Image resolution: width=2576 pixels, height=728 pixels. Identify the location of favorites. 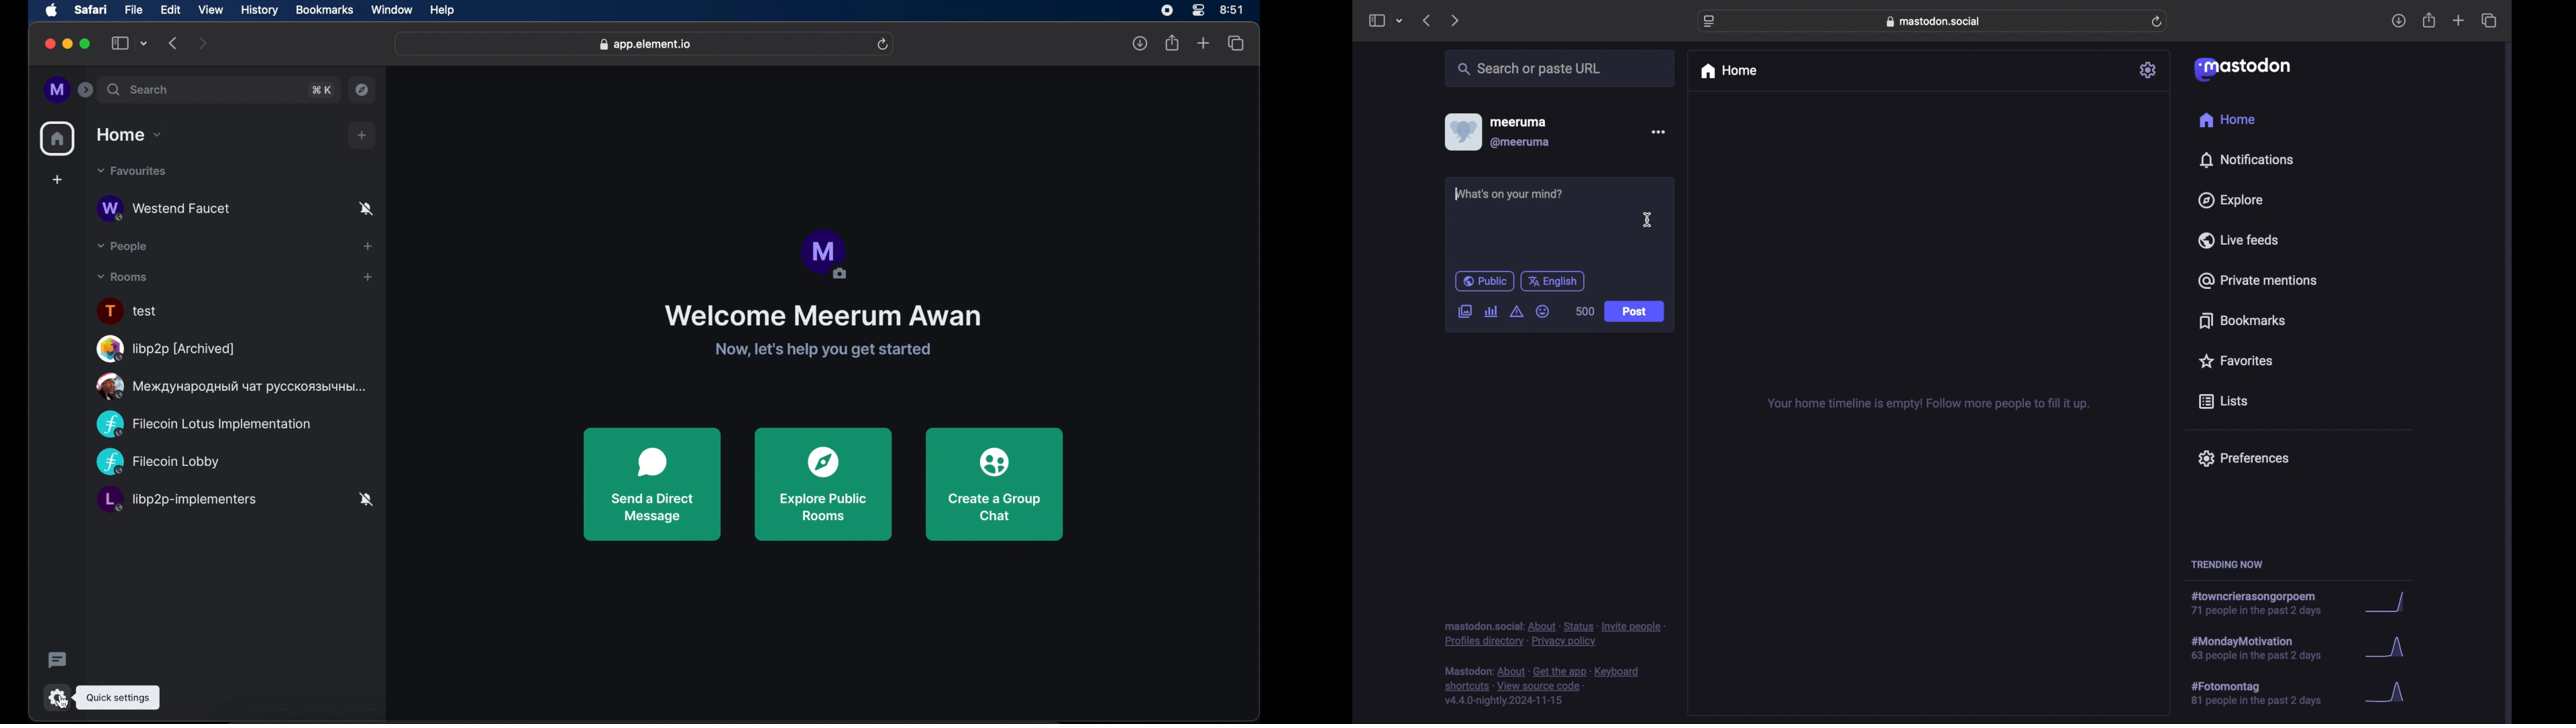
(2235, 361).